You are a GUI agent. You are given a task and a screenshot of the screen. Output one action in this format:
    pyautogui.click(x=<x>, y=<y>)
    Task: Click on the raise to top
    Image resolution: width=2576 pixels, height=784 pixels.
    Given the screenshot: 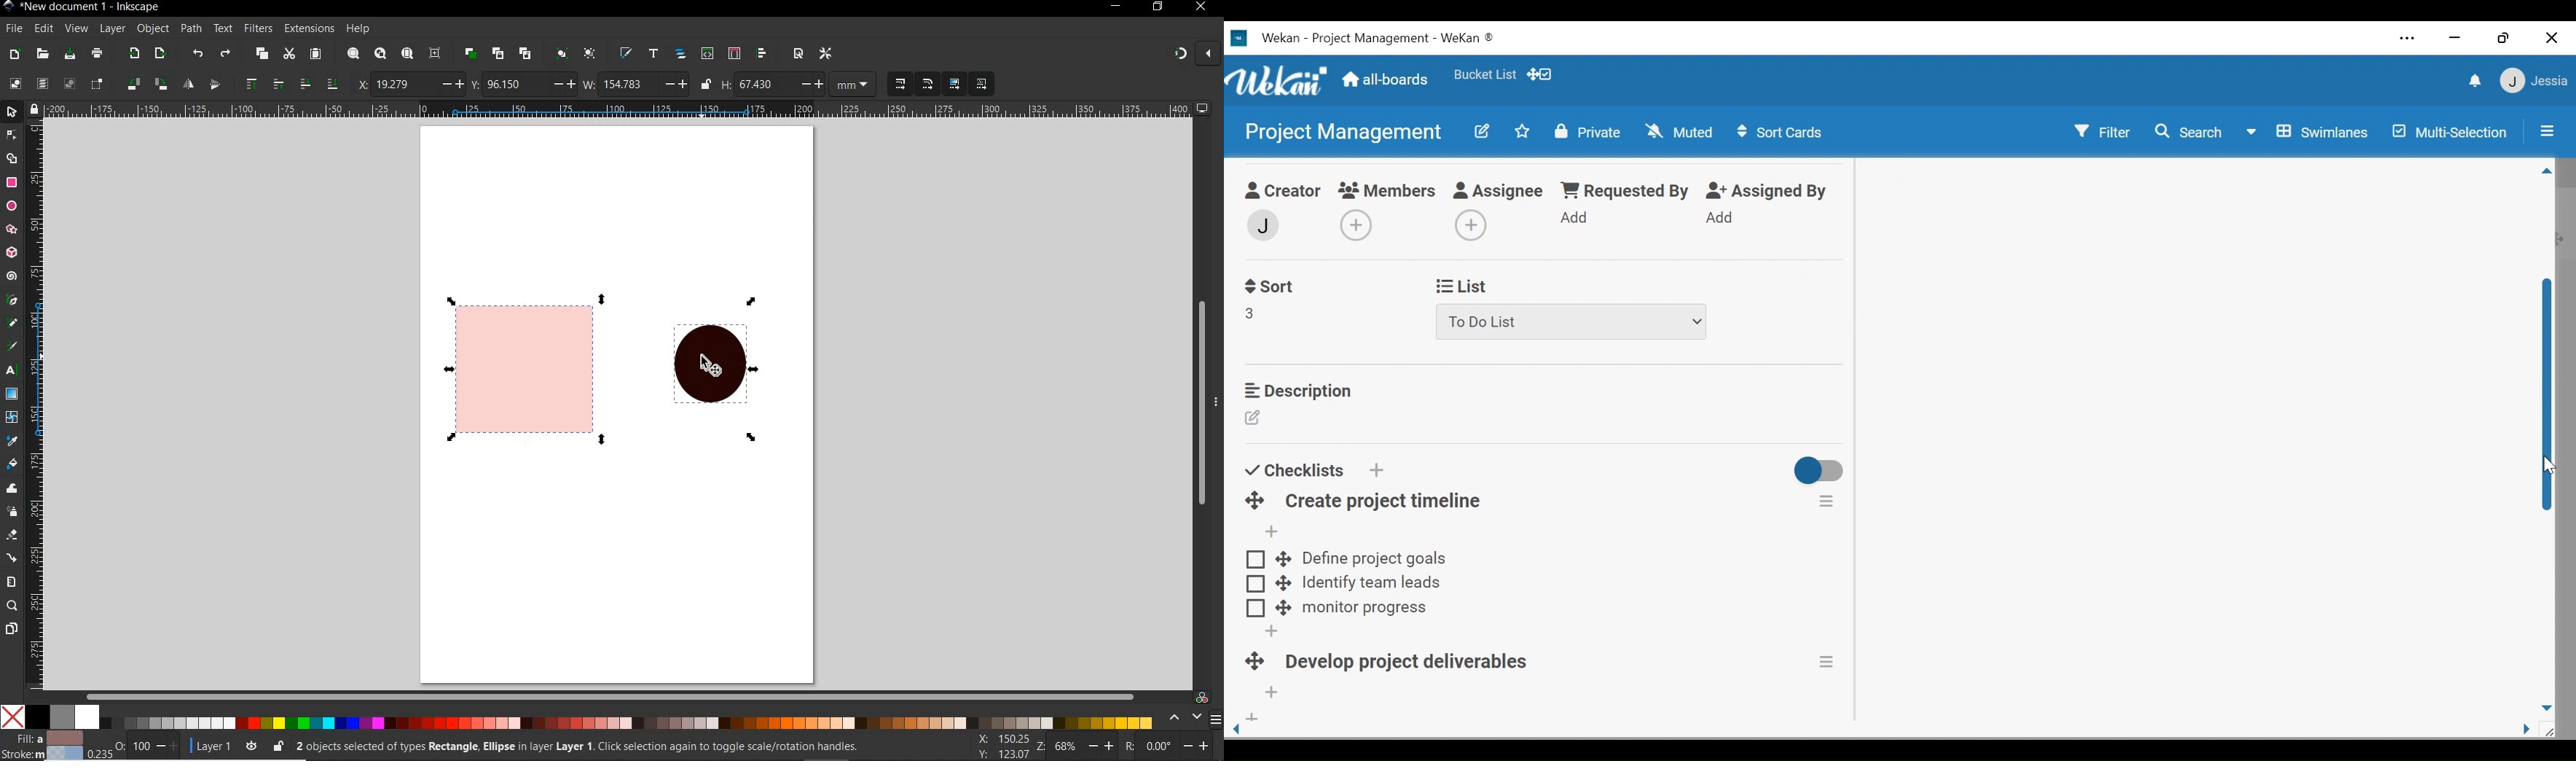 What is the action you would take?
    pyautogui.click(x=253, y=82)
    